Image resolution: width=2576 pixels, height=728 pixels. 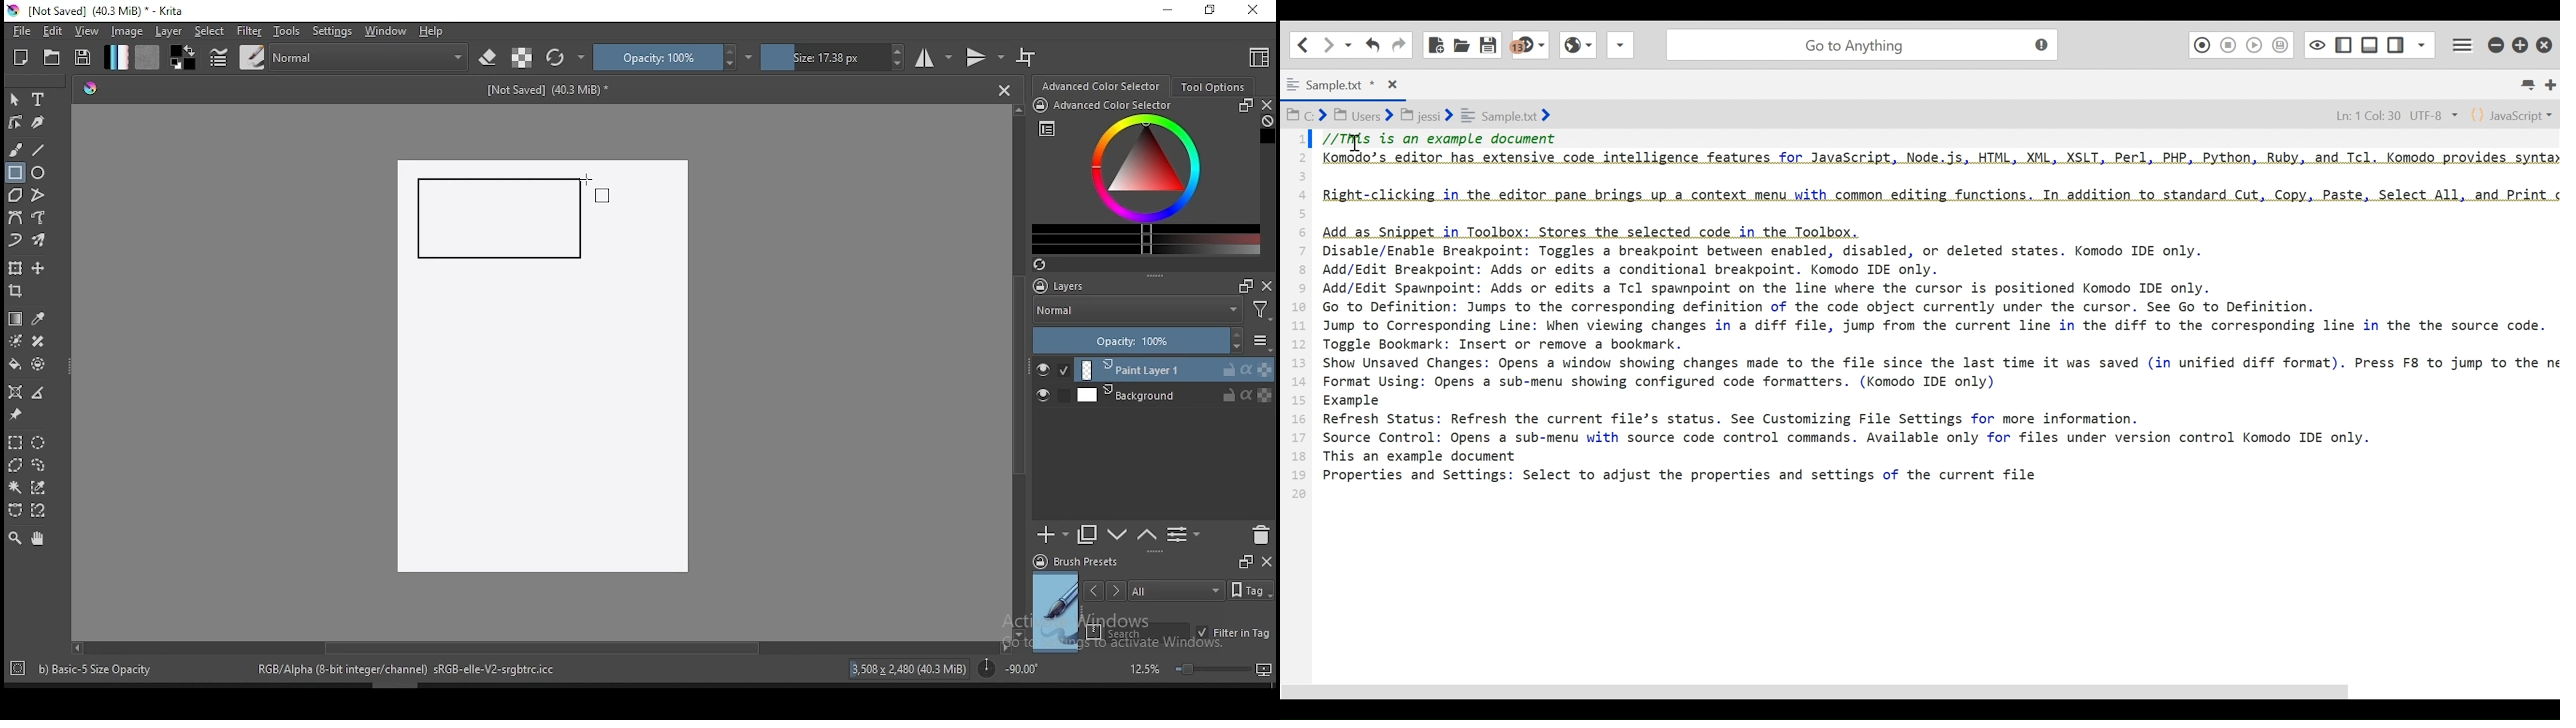 What do you see at coordinates (1859, 43) in the screenshot?
I see `Search` at bounding box center [1859, 43].